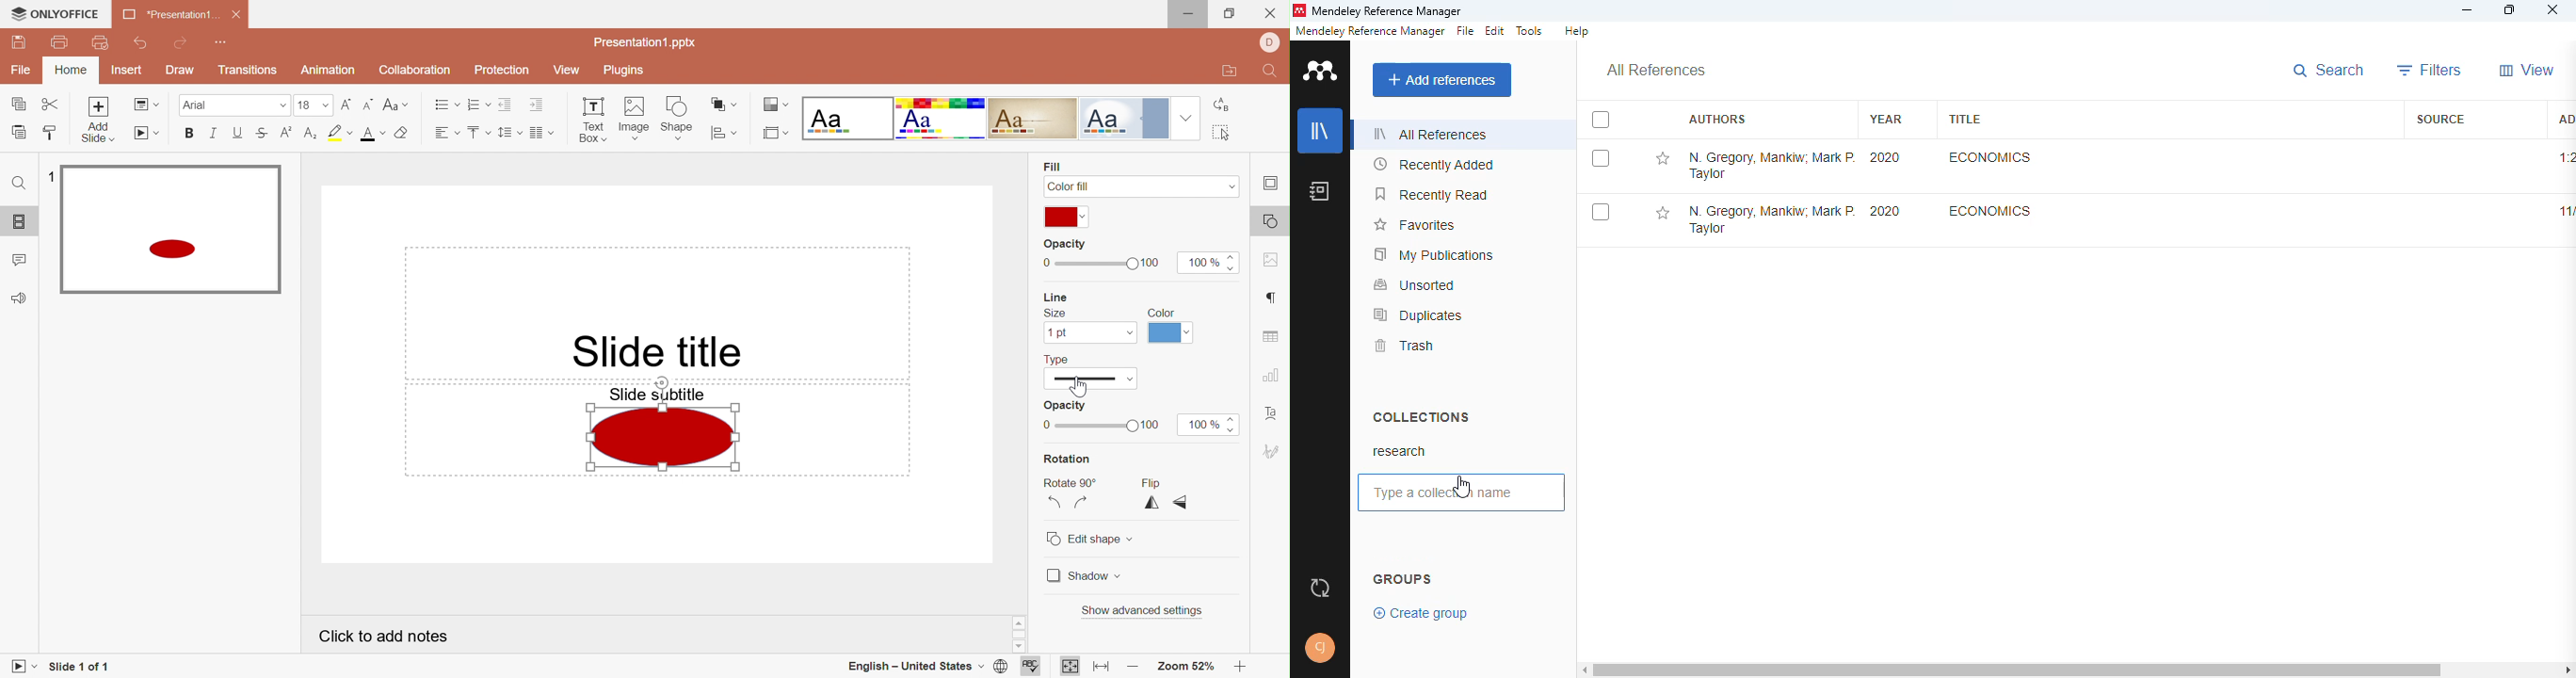 The width and height of the screenshot is (2576, 700). I want to click on Vertical align, so click(477, 133).